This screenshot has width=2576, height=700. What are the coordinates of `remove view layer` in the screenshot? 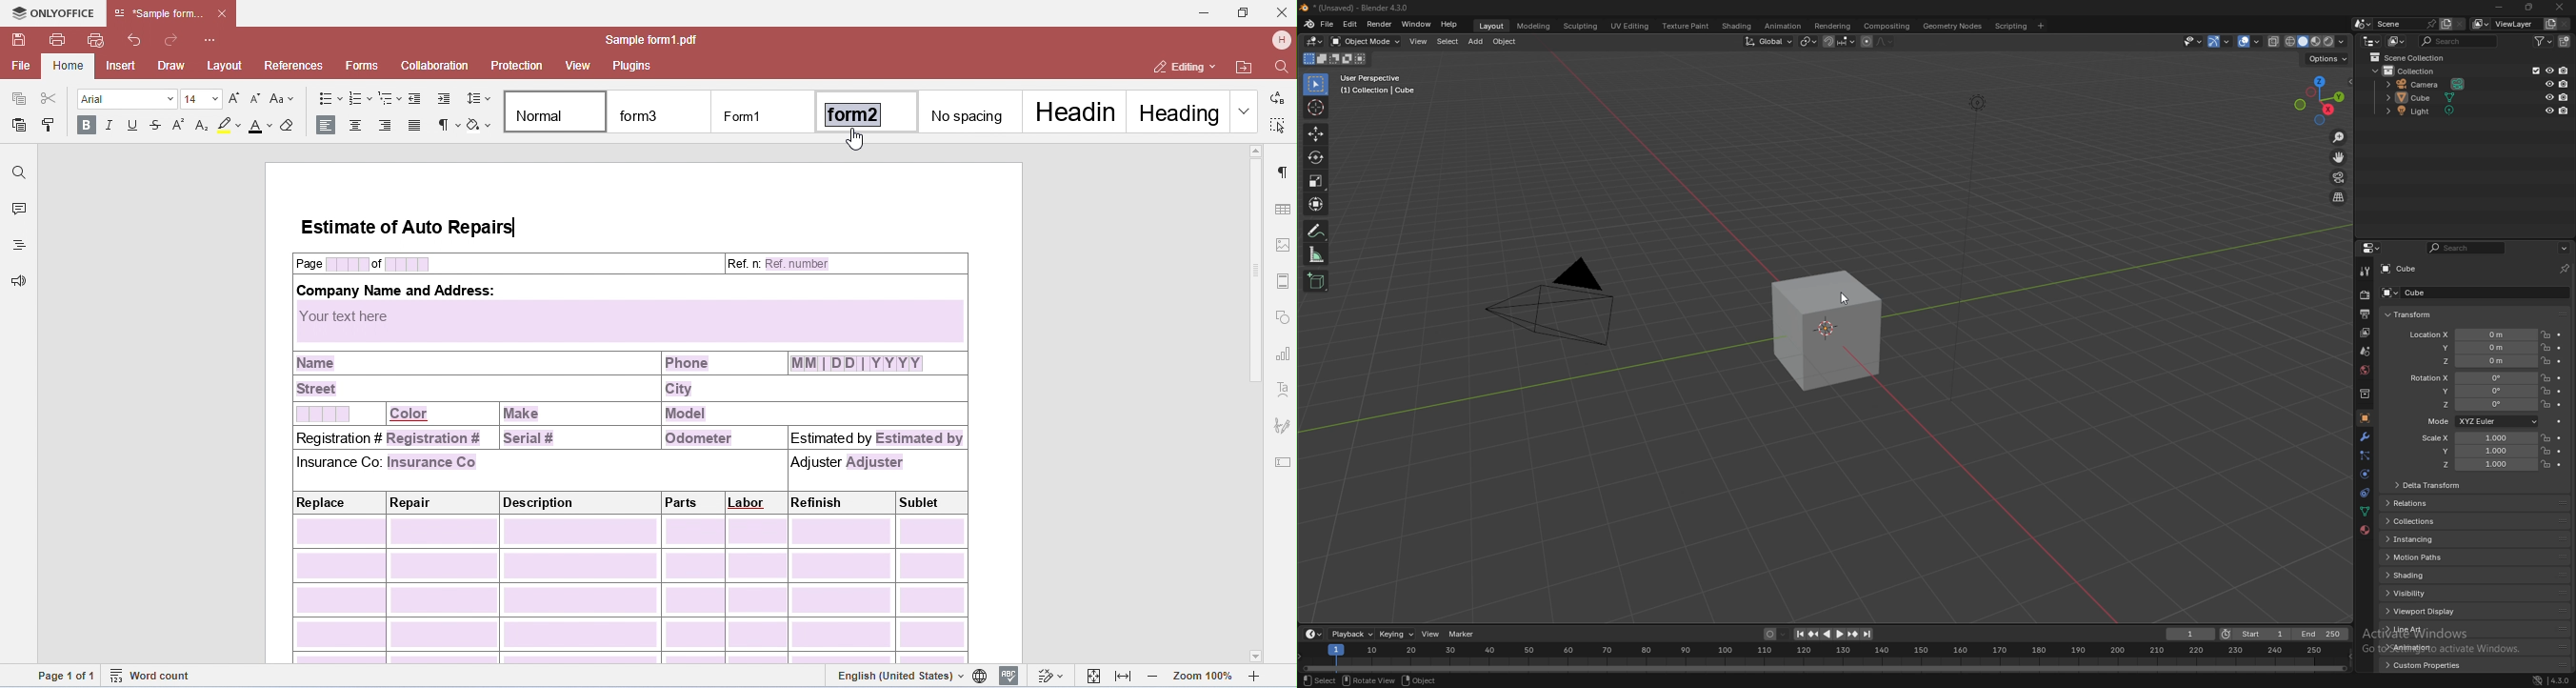 It's located at (2566, 25).